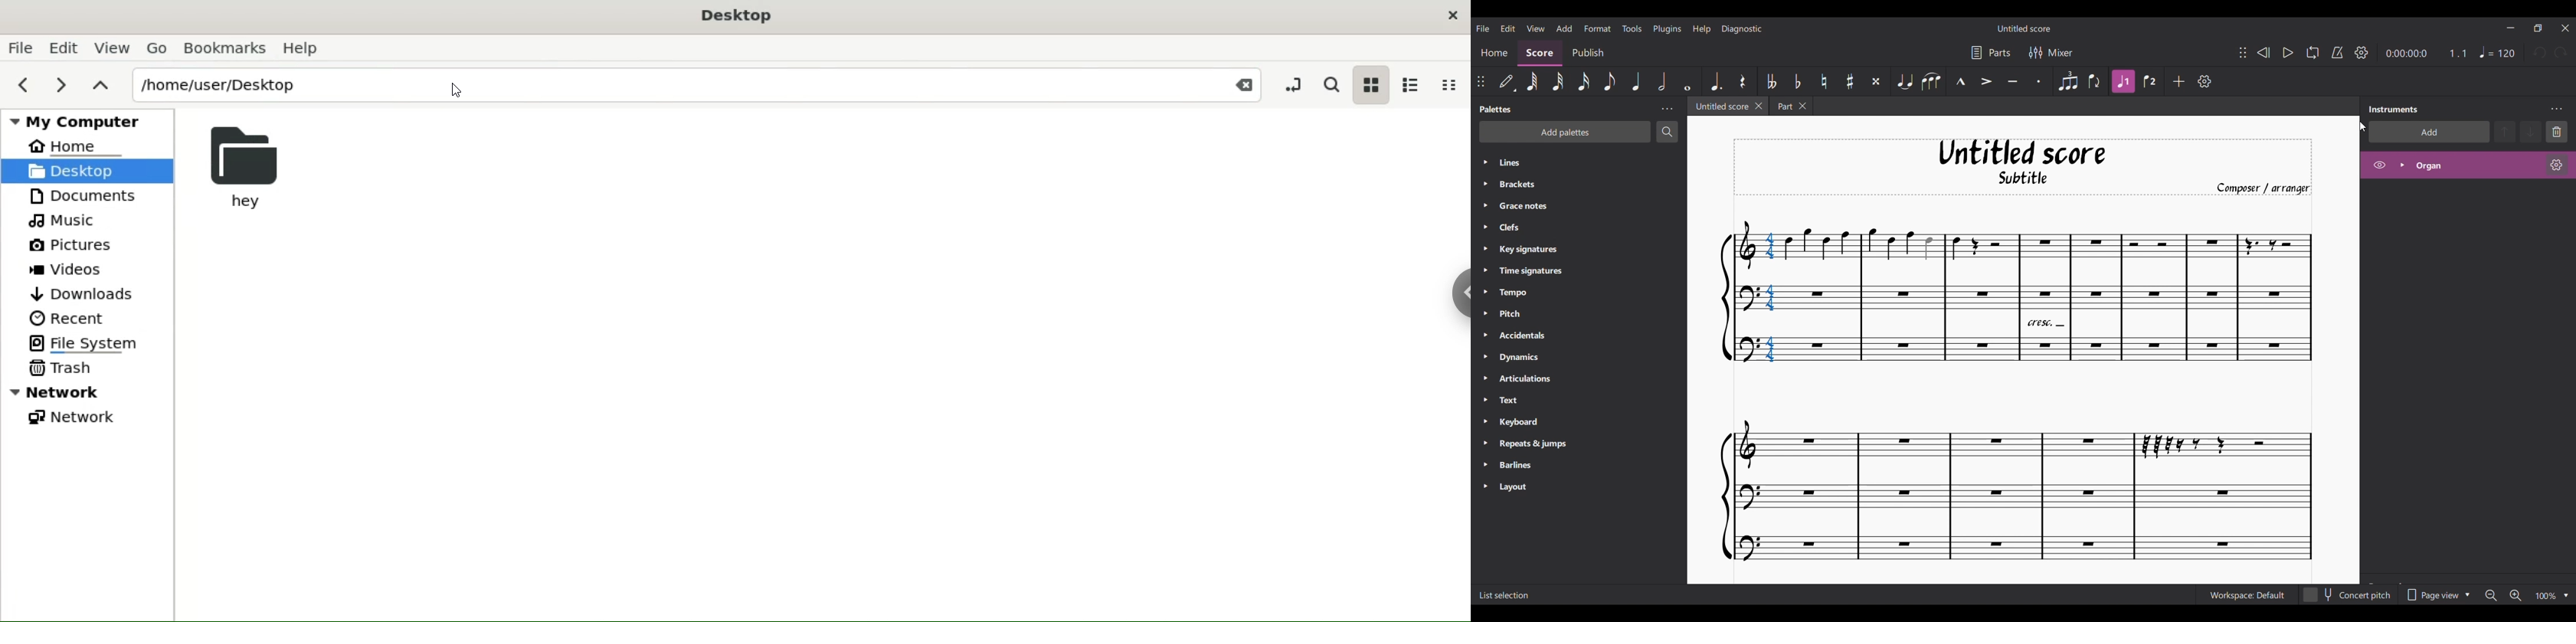 This screenshot has width=2576, height=644. What do you see at coordinates (2288, 52) in the screenshot?
I see `Play` at bounding box center [2288, 52].